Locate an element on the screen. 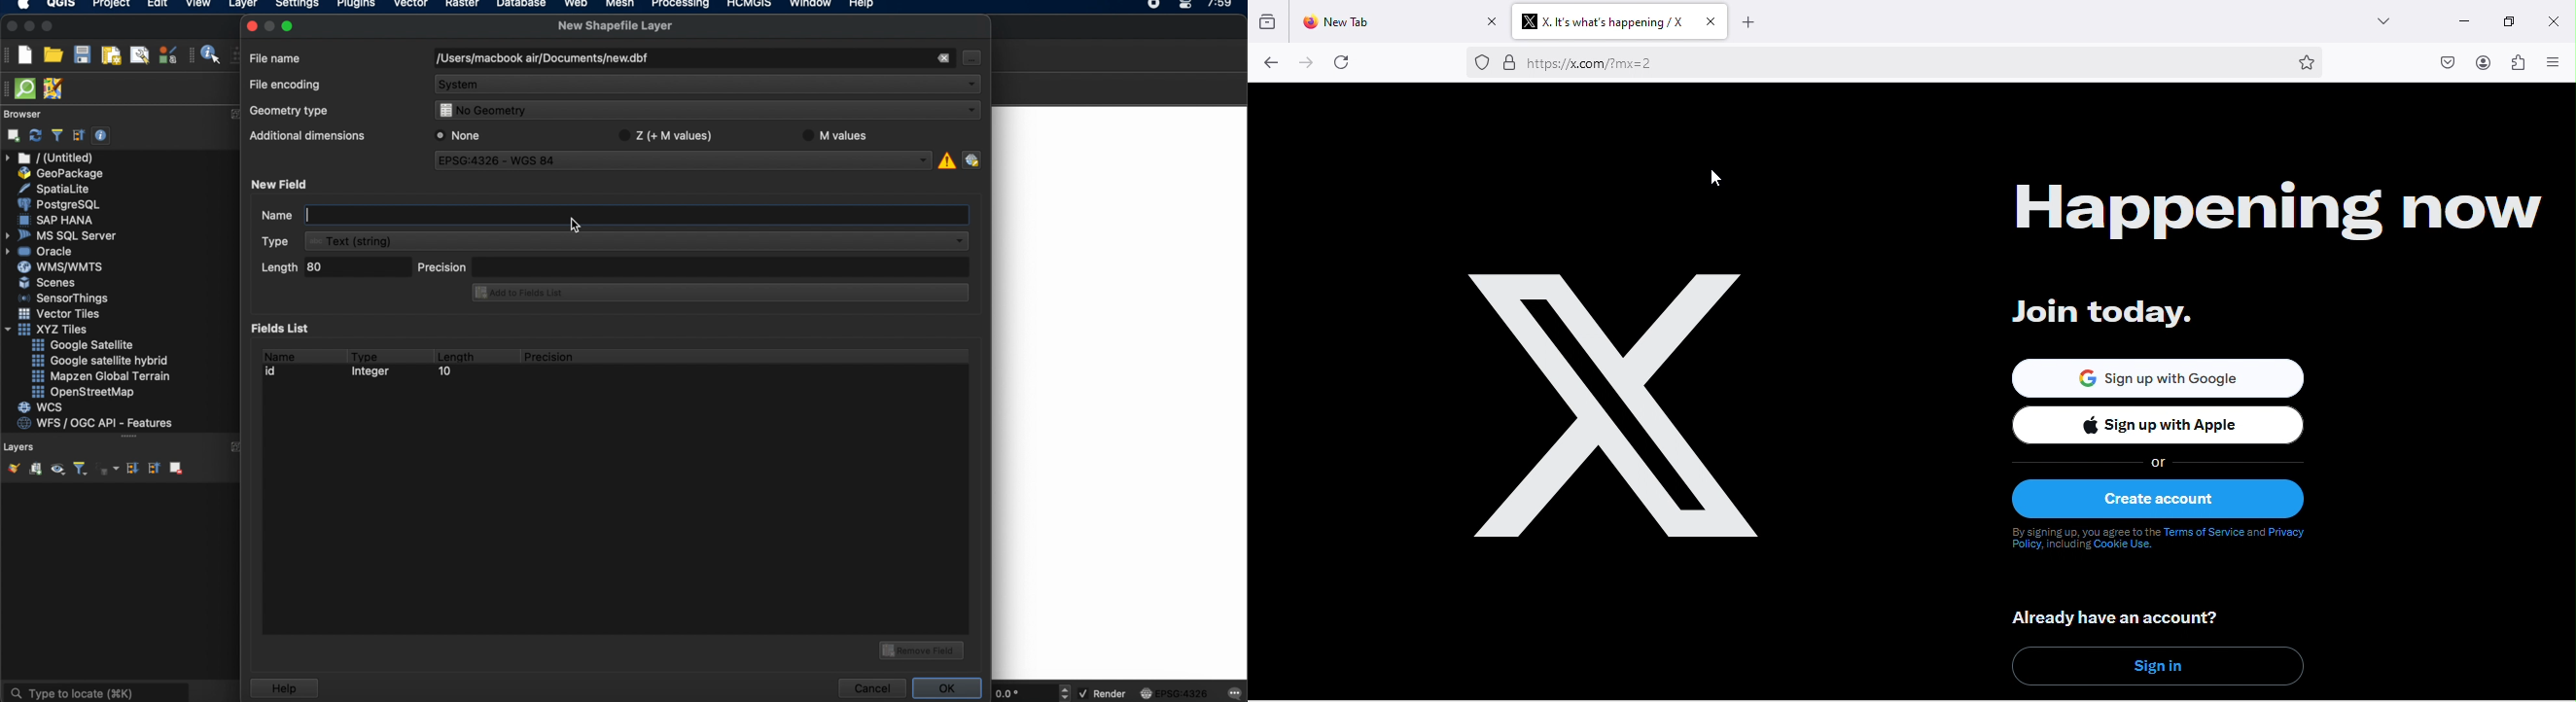 The image size is (2576, 728). type is located at coordinates (365, 354).